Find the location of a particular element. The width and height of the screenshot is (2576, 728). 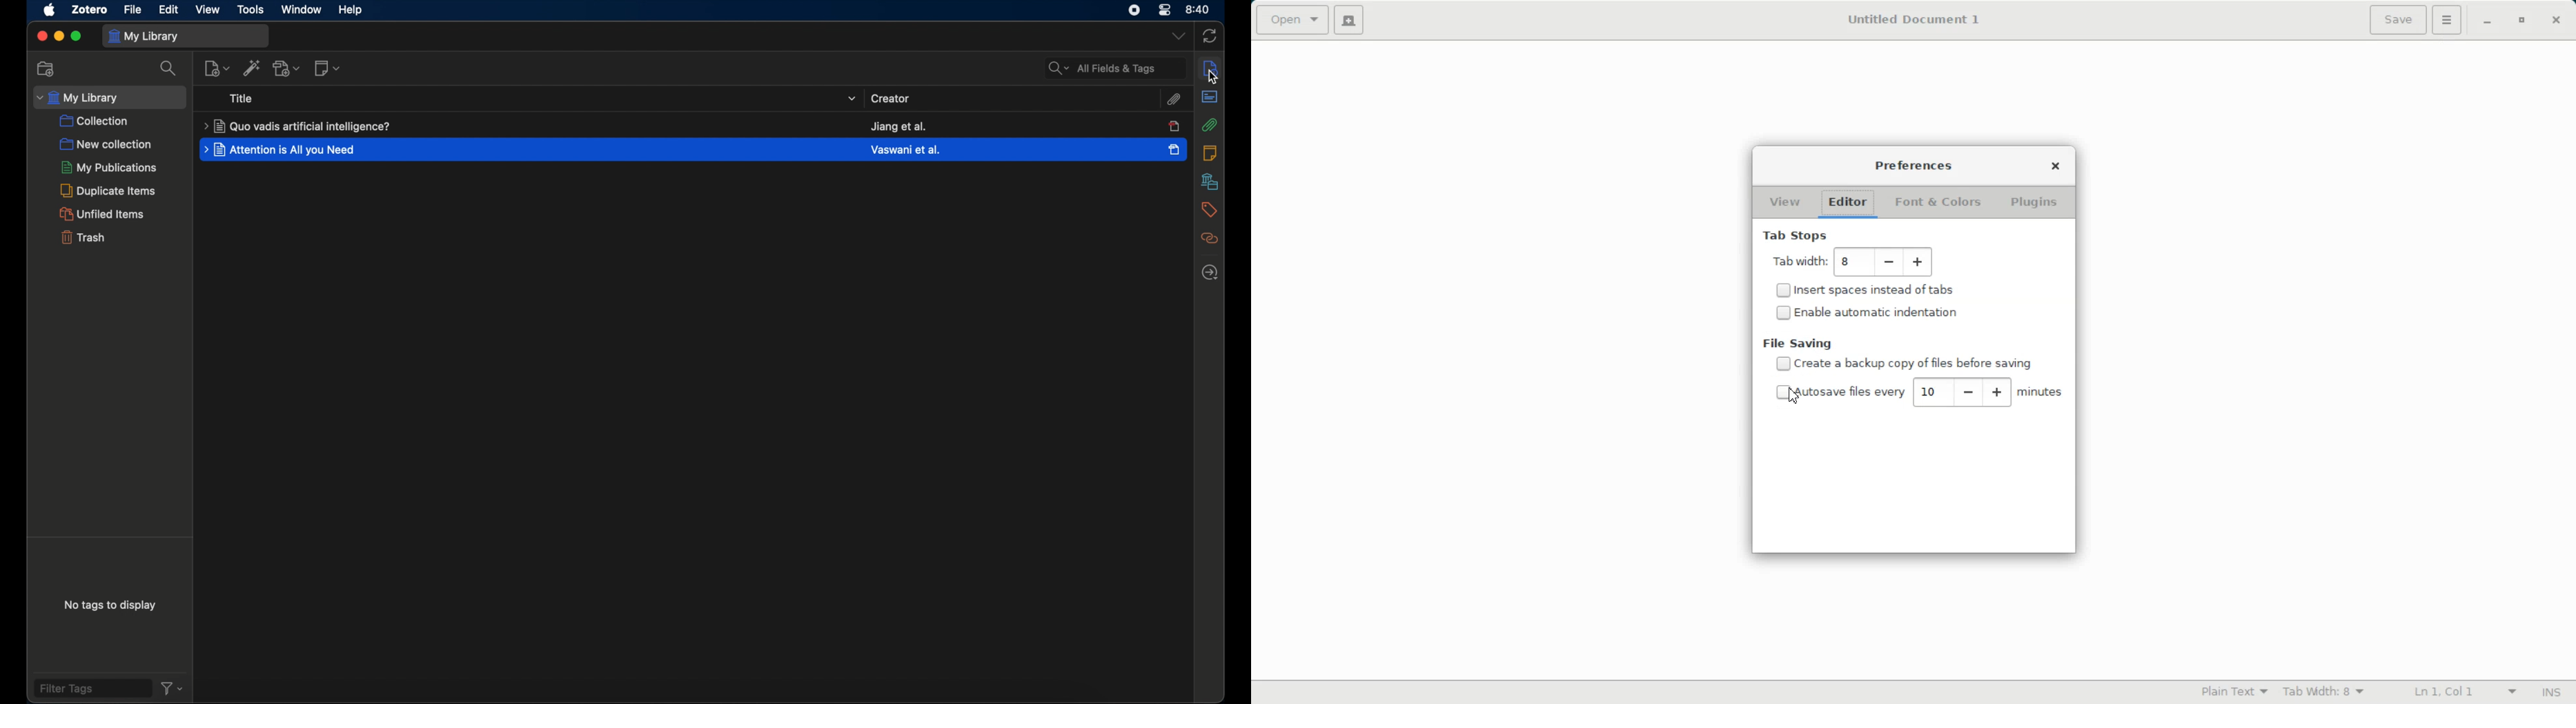

Tab Width is located at coordinates (2323, 692).